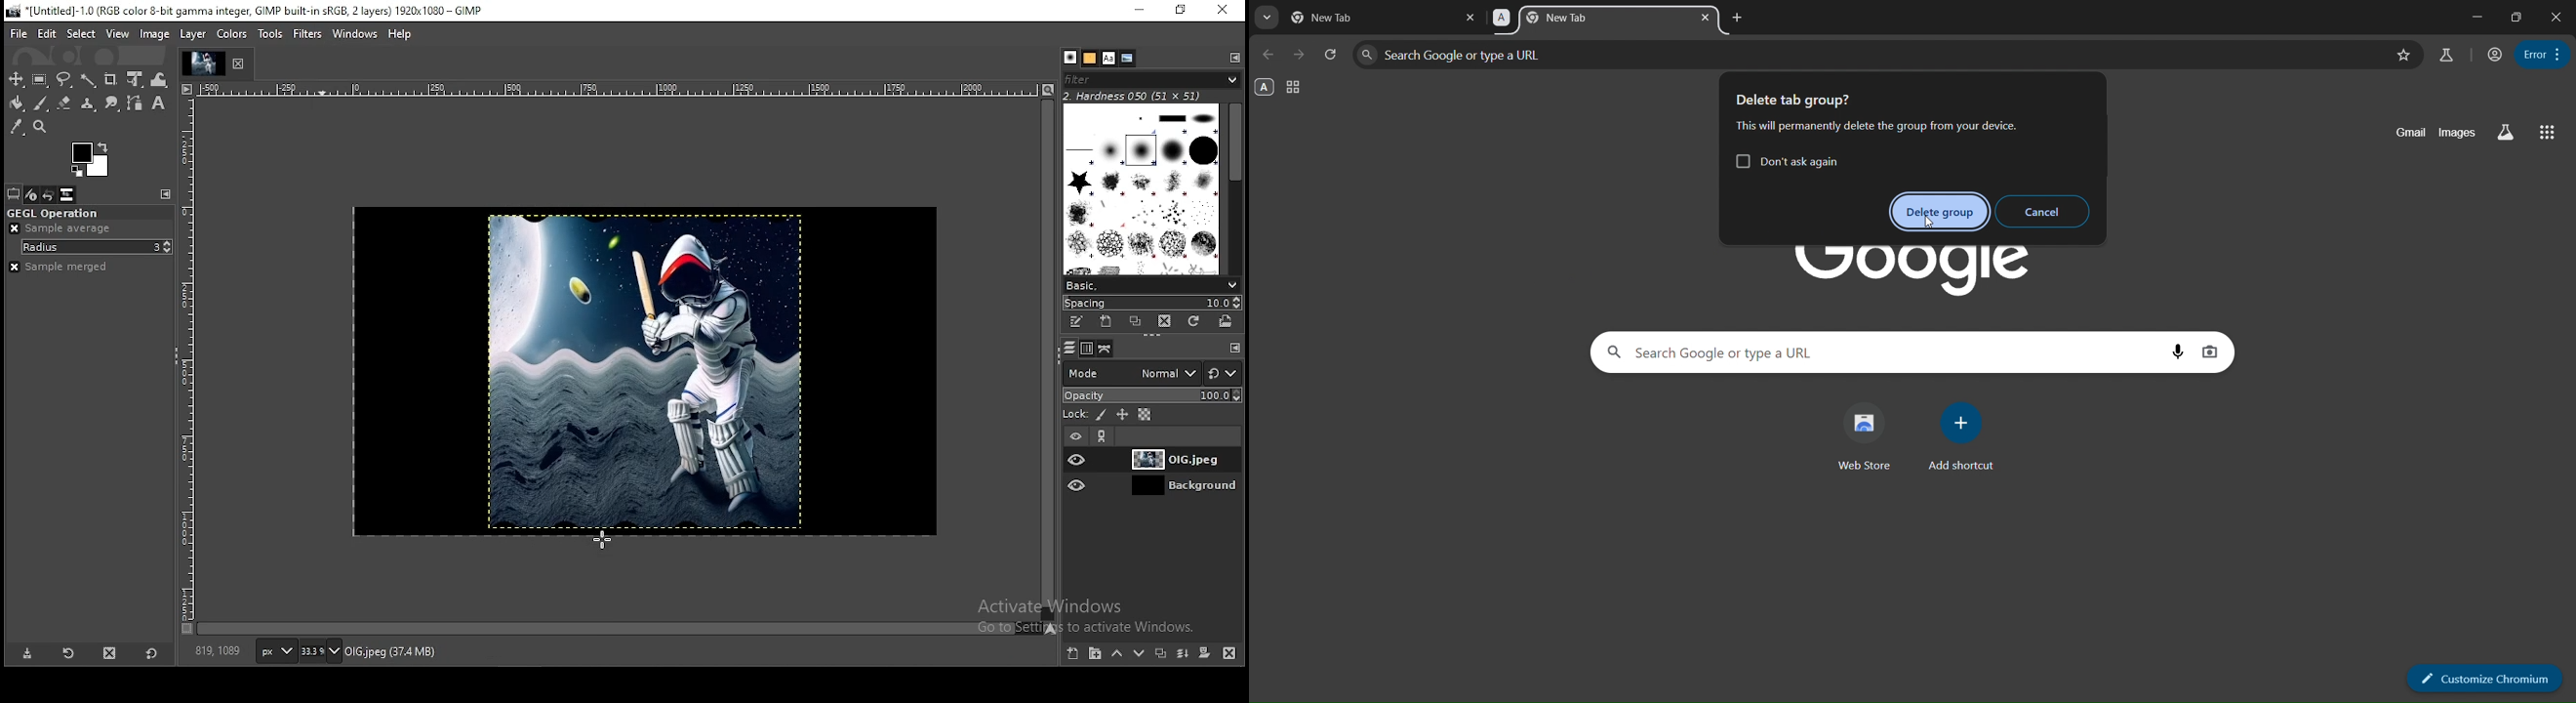 Image resolution: width=2576 pixels, height=728 pixels. I want to click on undo history, so click(50, 195).